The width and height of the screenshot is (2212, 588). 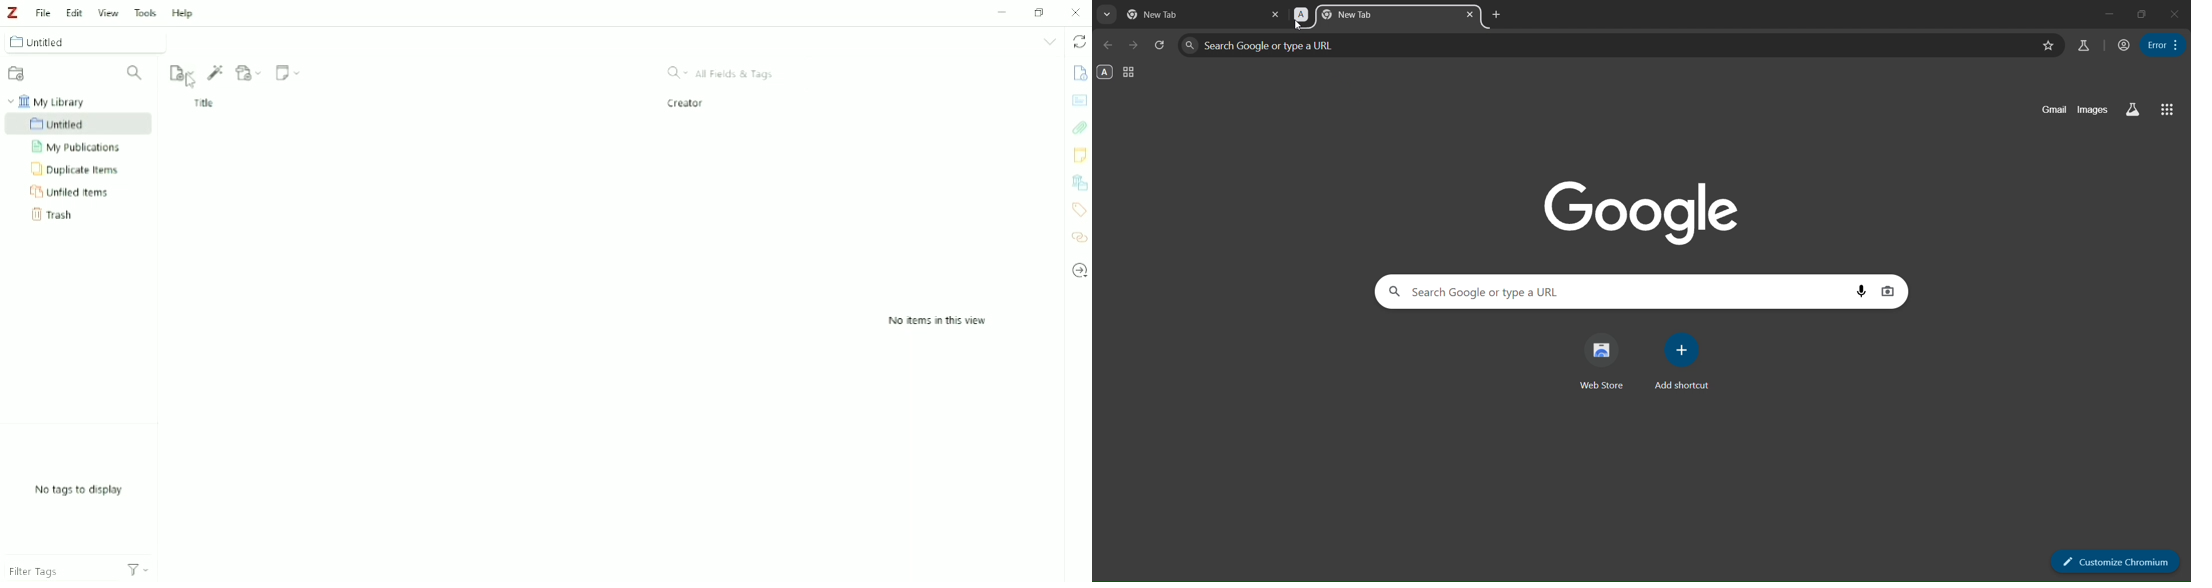 What do you see at coordinates (1079, 270) in the screenshot?
I see `Locate` at bounding box center [1079, 270].